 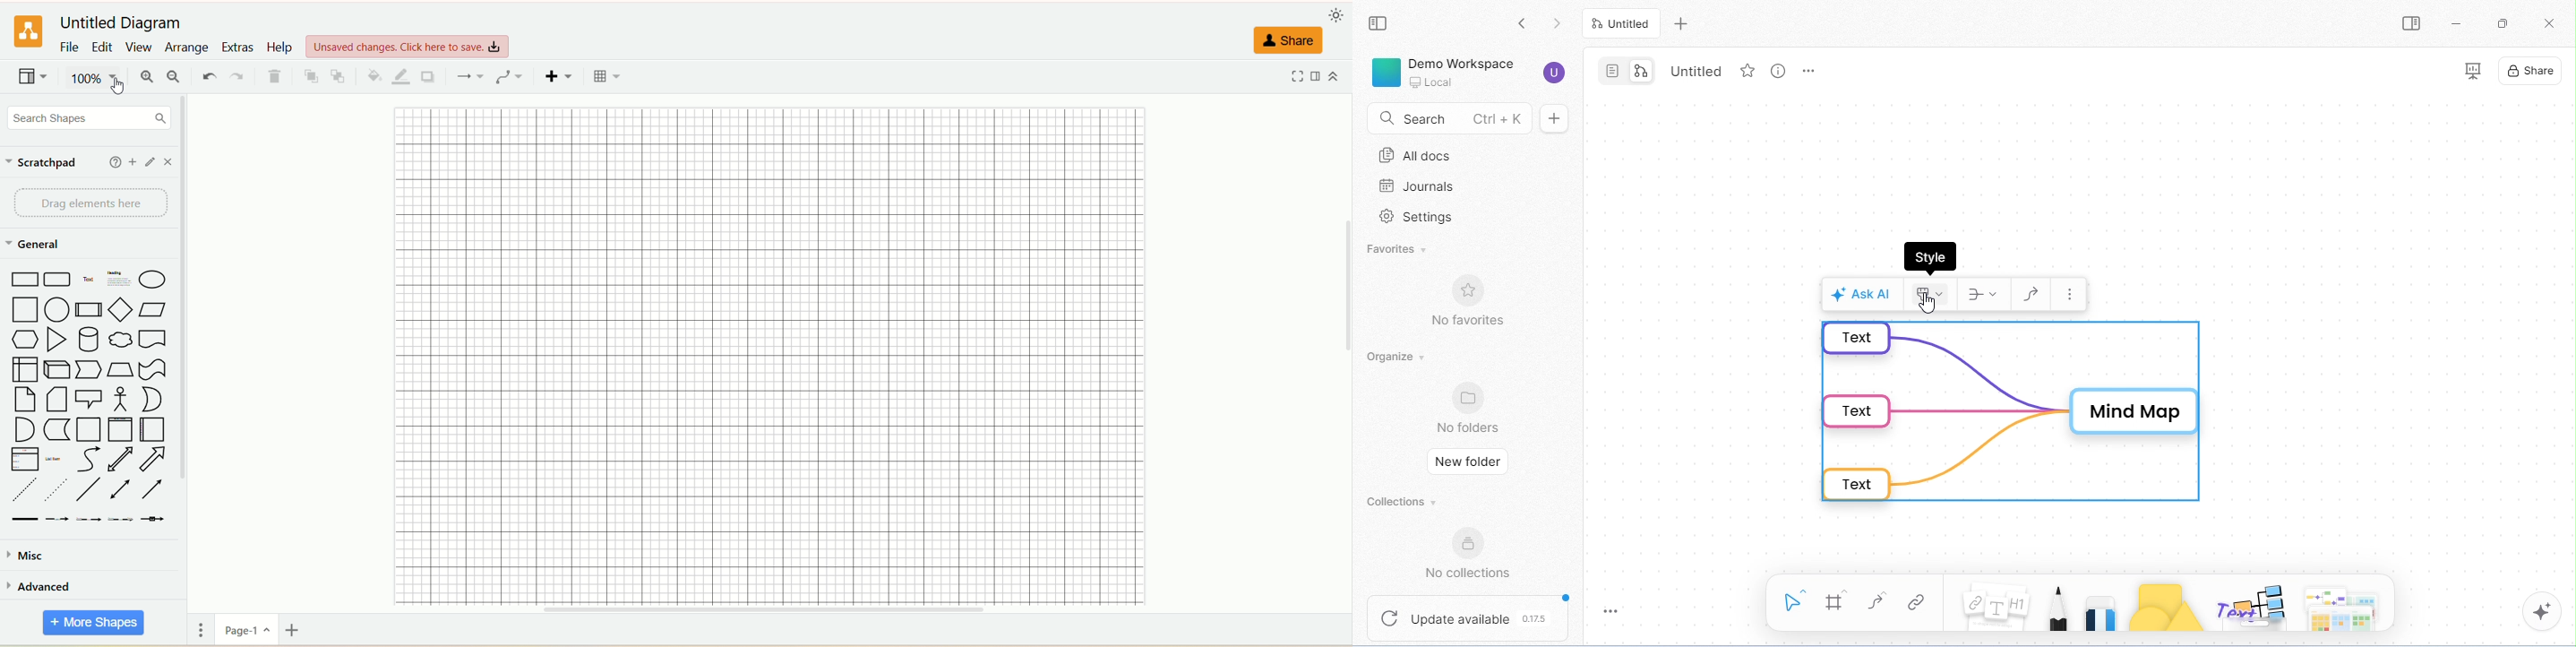 What do you see at coordinates (182, 369) in the screenshot?
I see `vertical scroll bar` at bounding box center [182, 369].